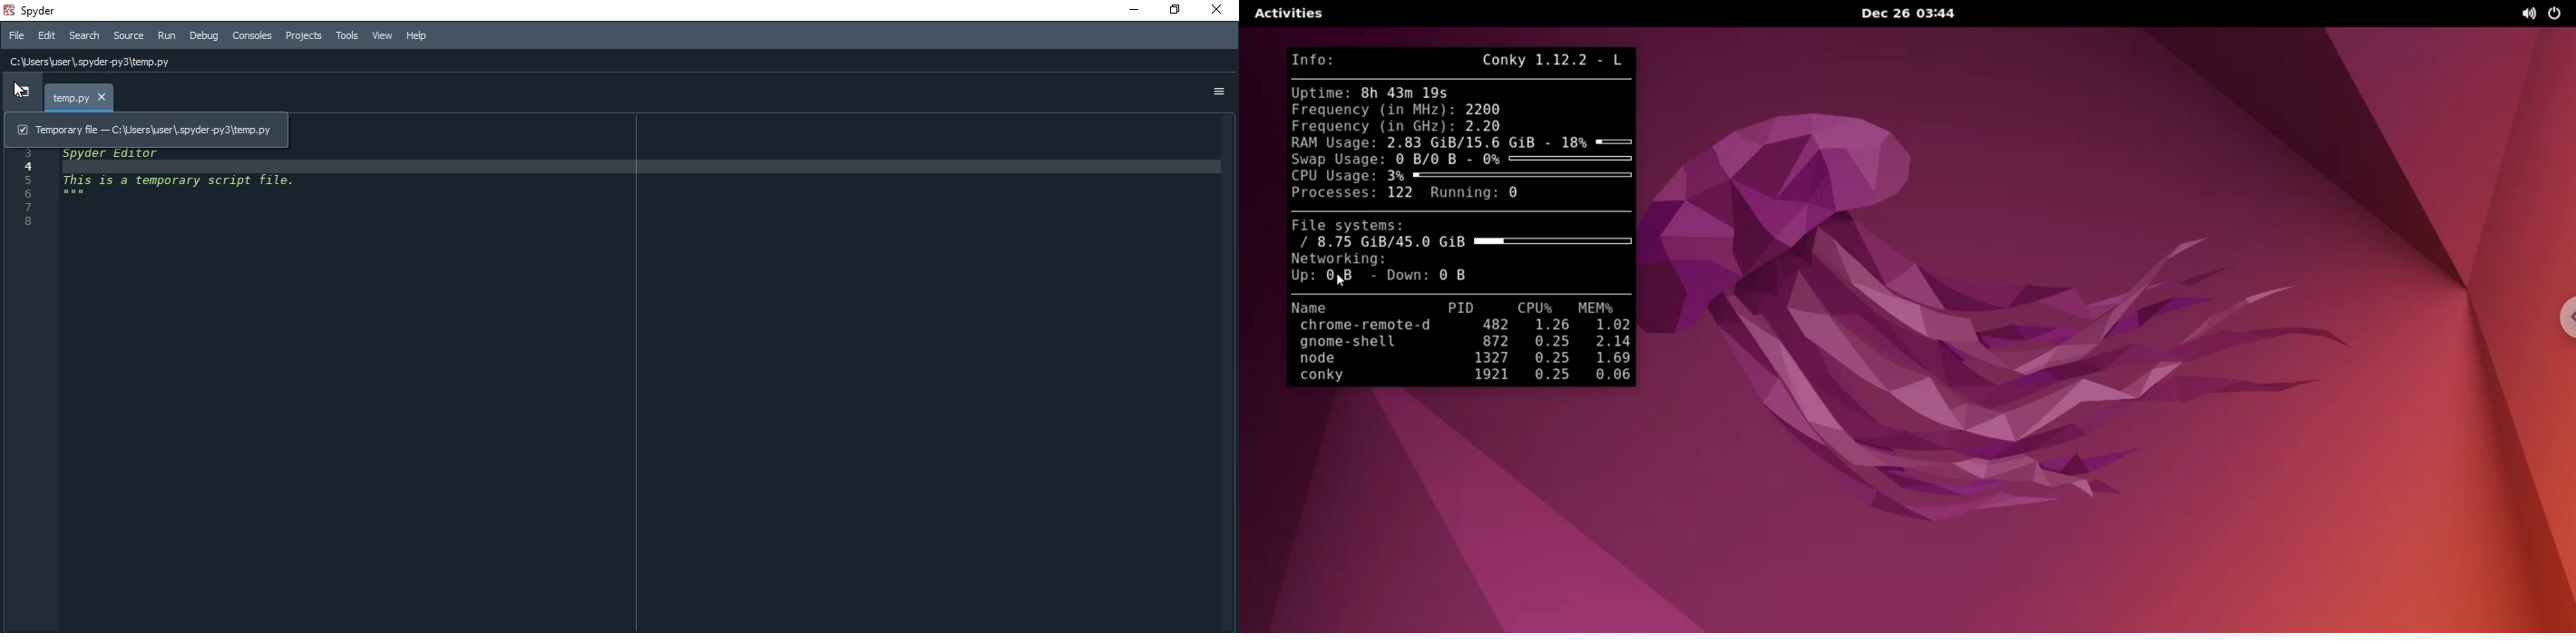 This screenshot has height=644, width=2576. Describe the element at coordinates (204, 36) in the screenshot. I see `Debug` at that location.